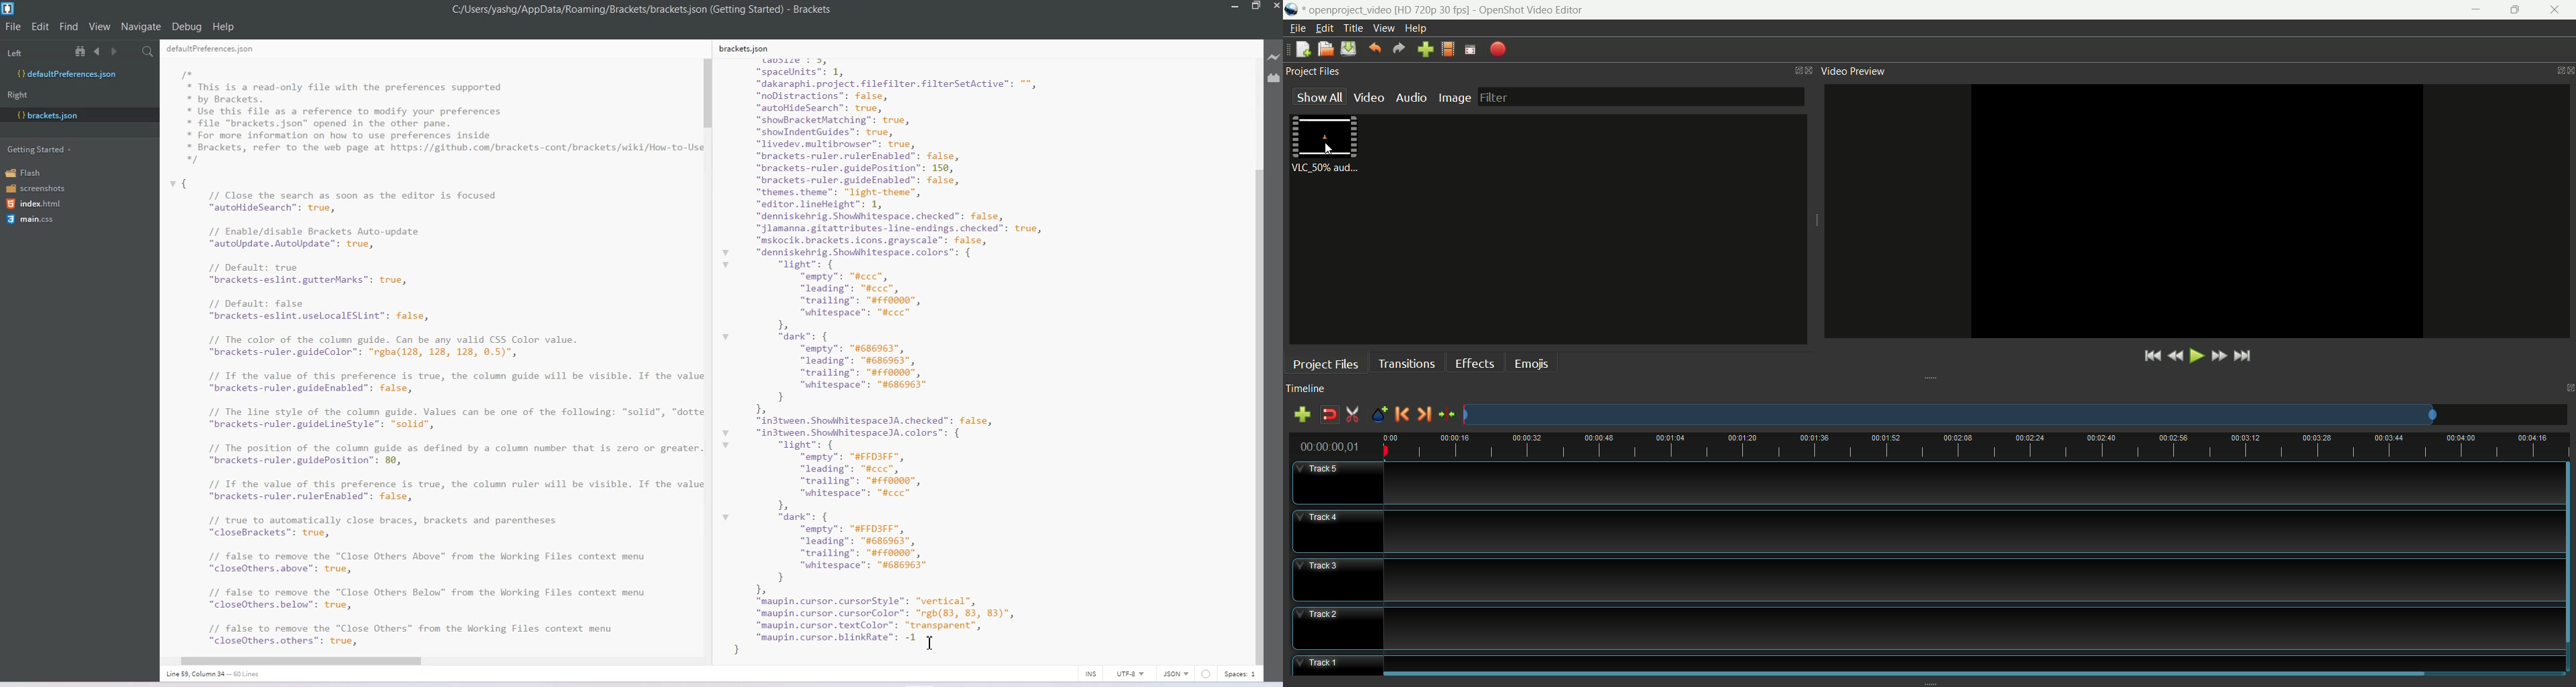 This screenshot has width=2576, height=700. Describe the element at coordinates (82, 51) in the screenshot. I see `View in file Tree` at that location.